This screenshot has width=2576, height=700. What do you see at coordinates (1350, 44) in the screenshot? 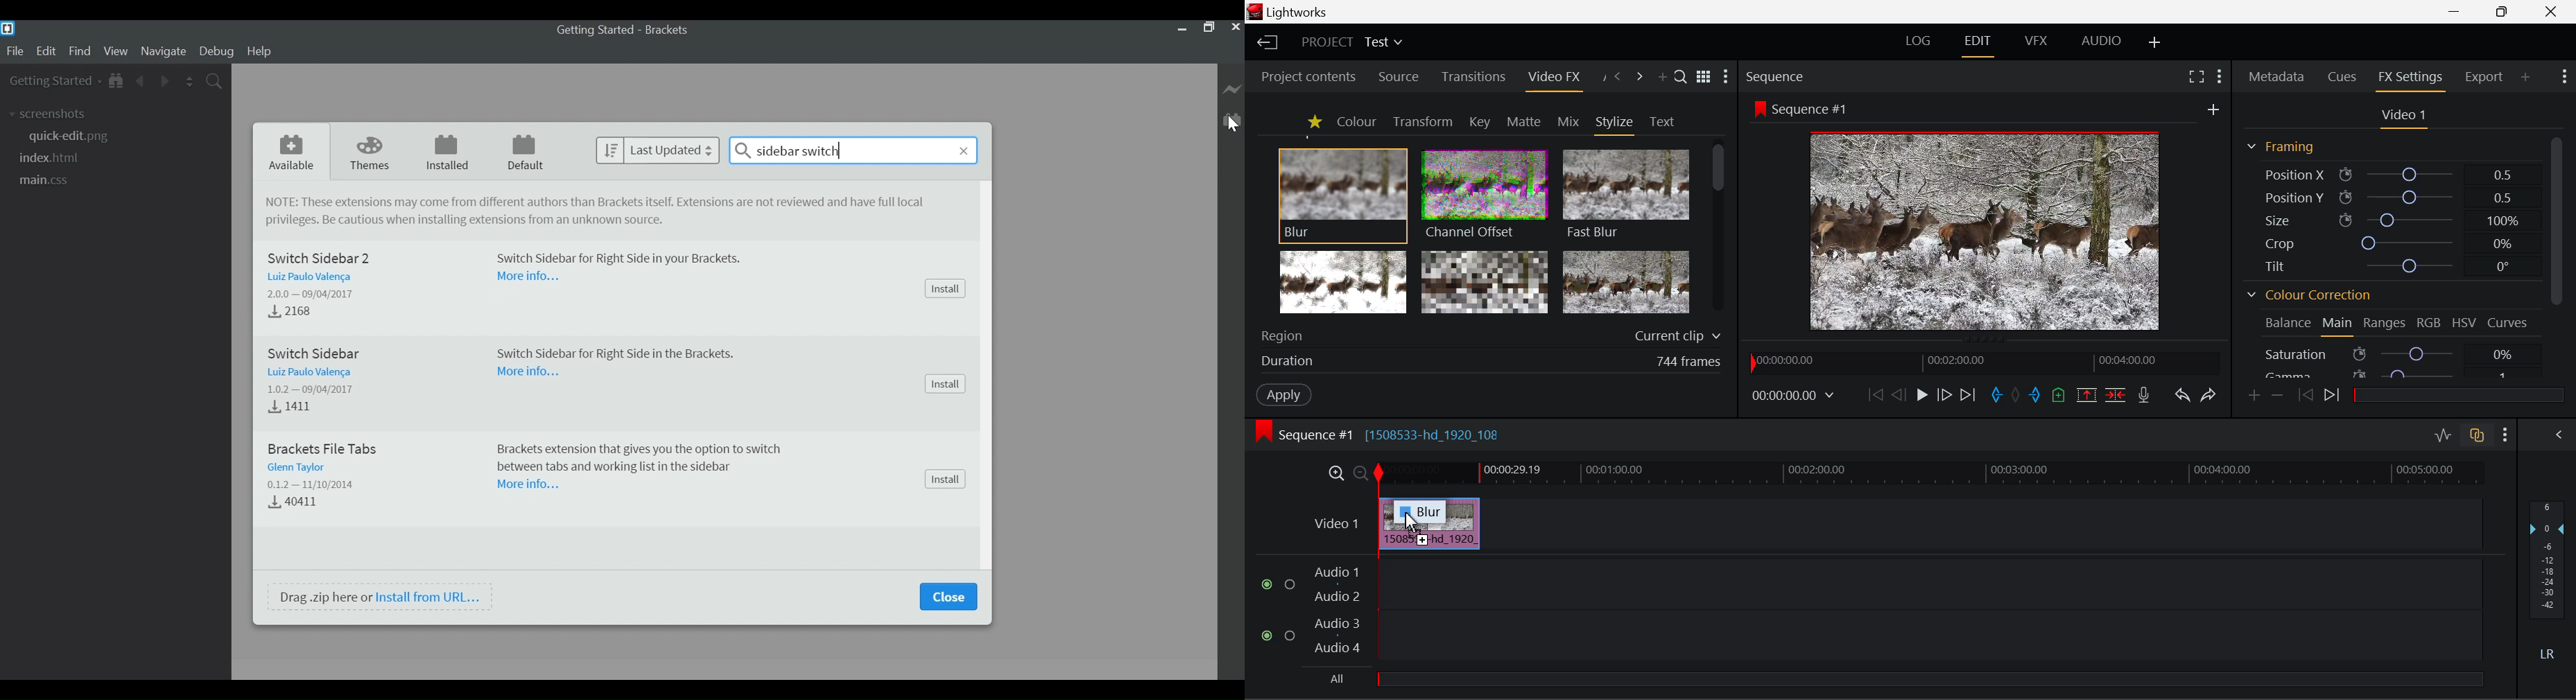
I see `Project Title` at bounding box center [1350, 44].